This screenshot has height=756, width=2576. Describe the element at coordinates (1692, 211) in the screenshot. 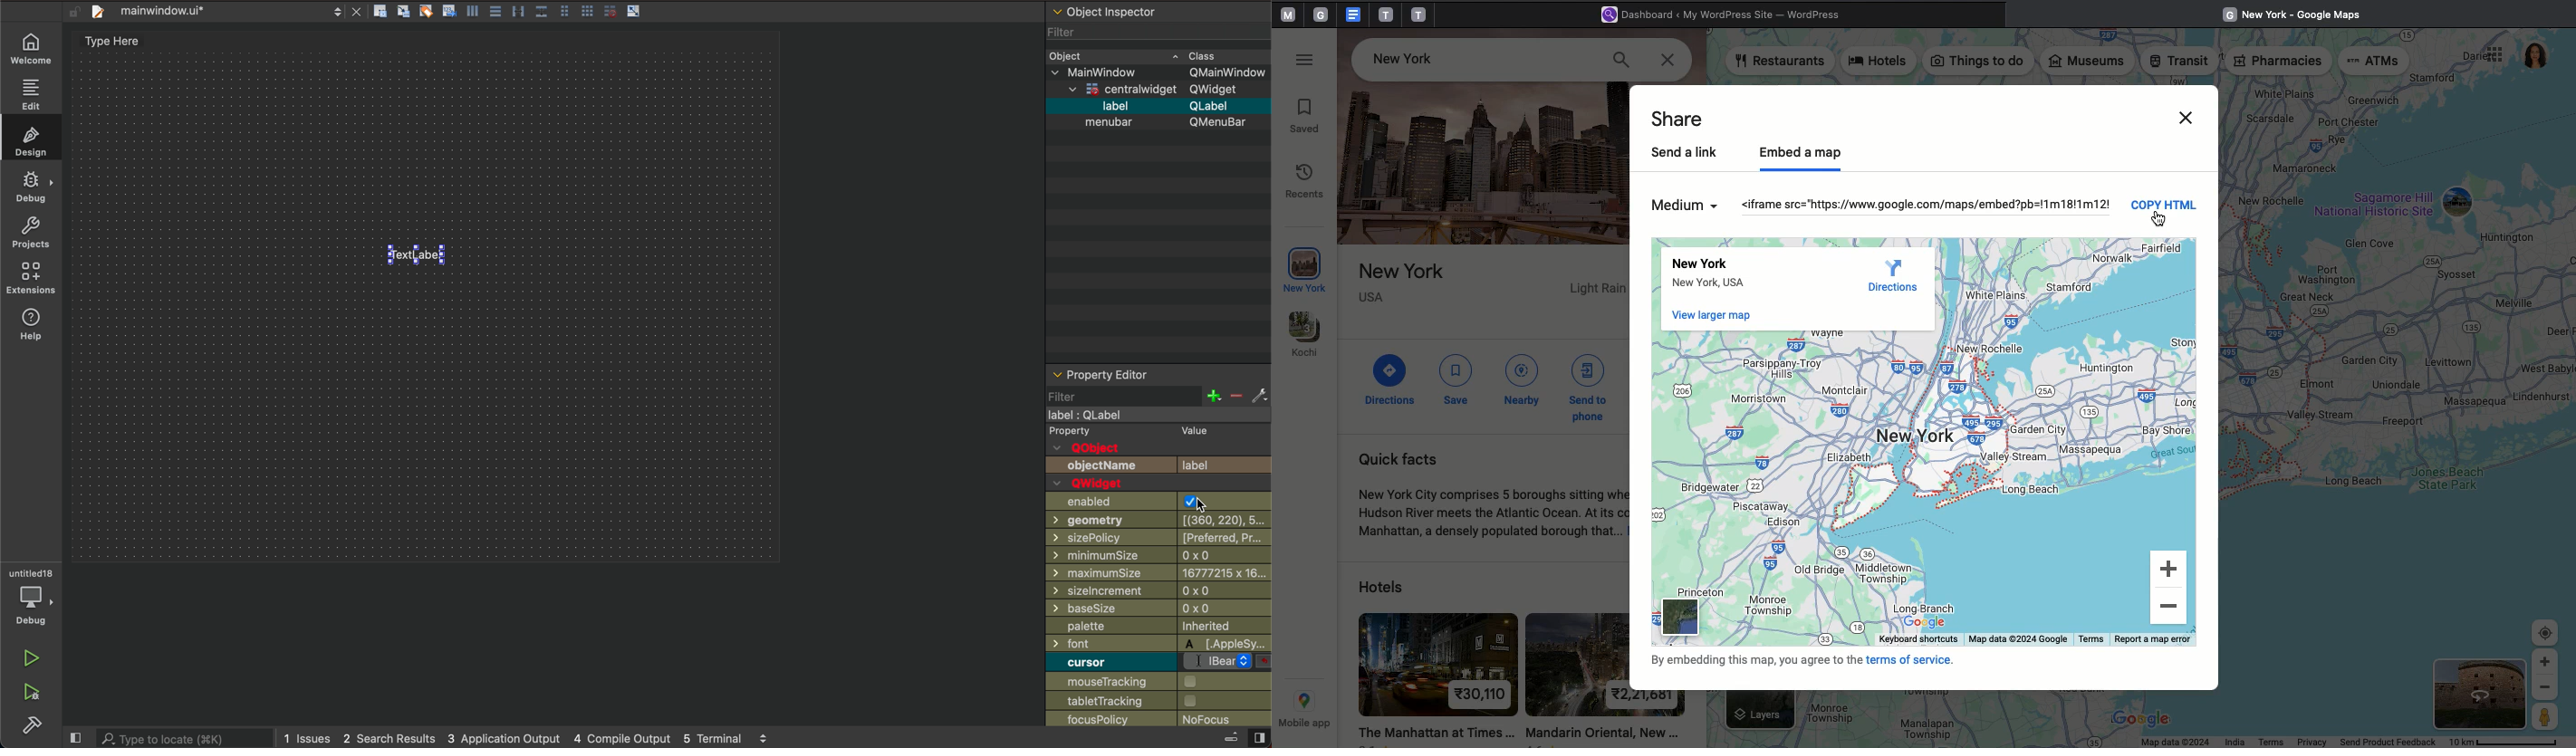

I see `Medium` at that location.